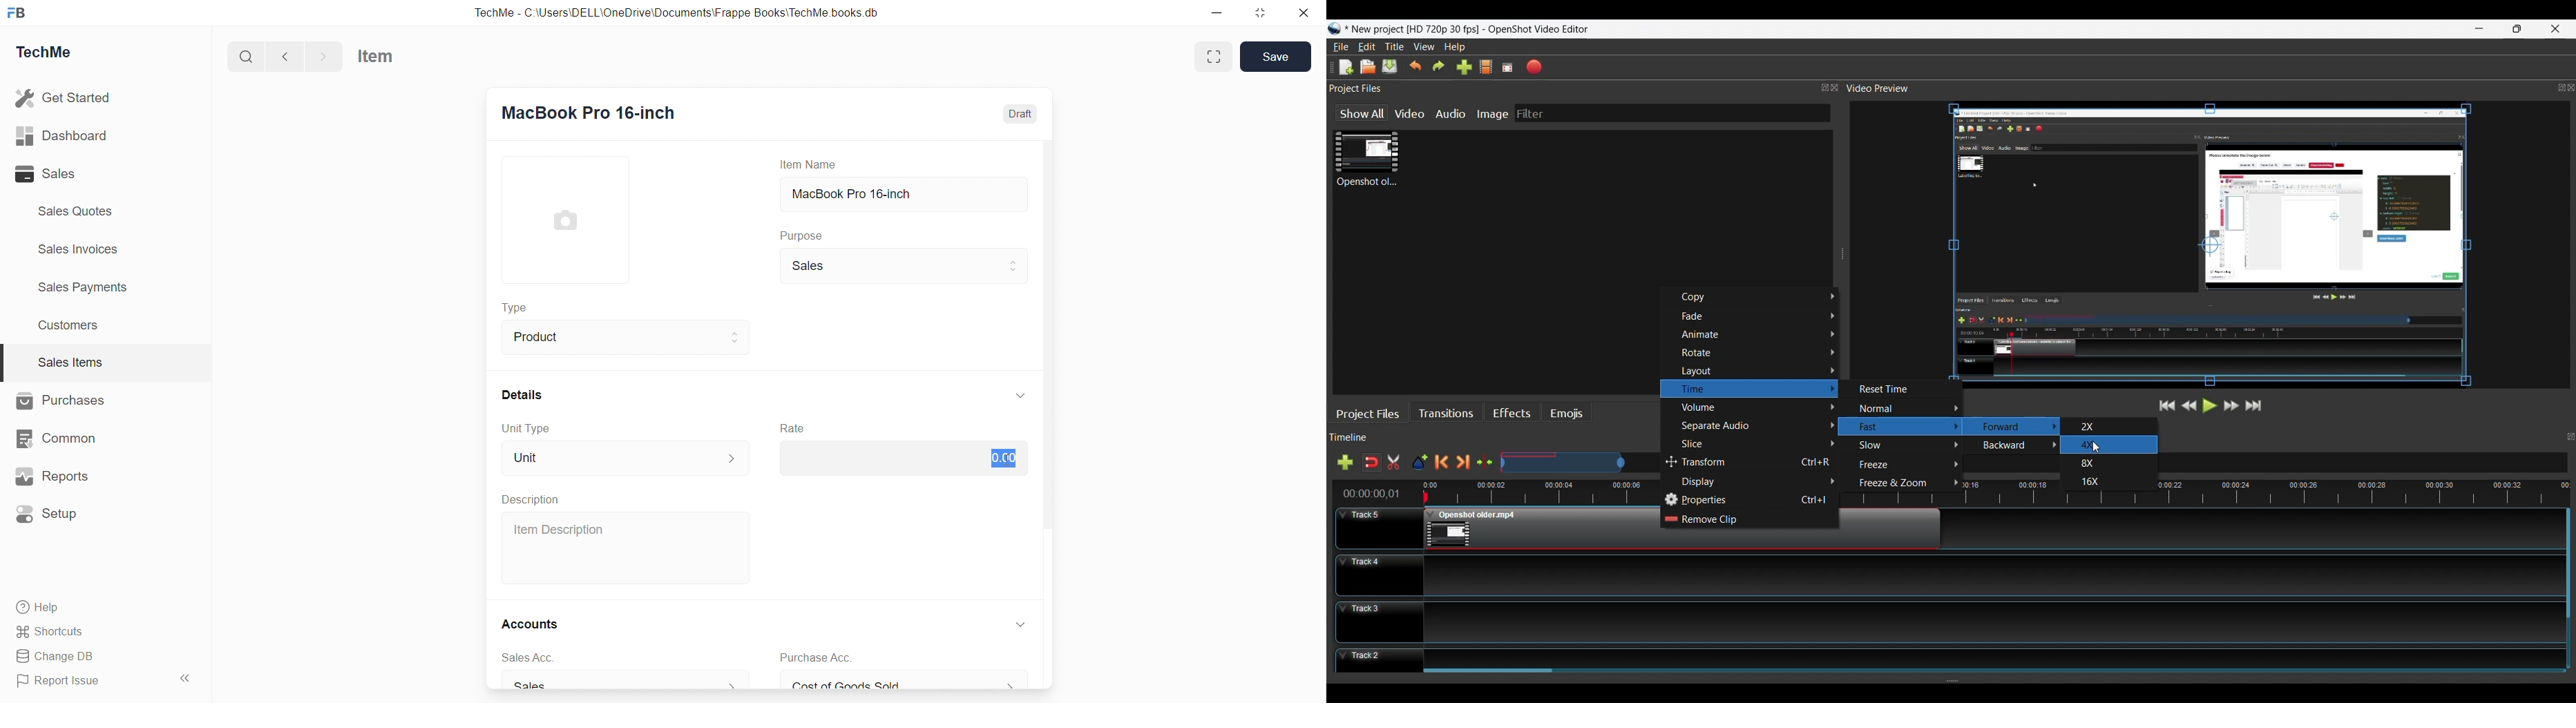  I want to click on Project Name, so click(1414, 30).